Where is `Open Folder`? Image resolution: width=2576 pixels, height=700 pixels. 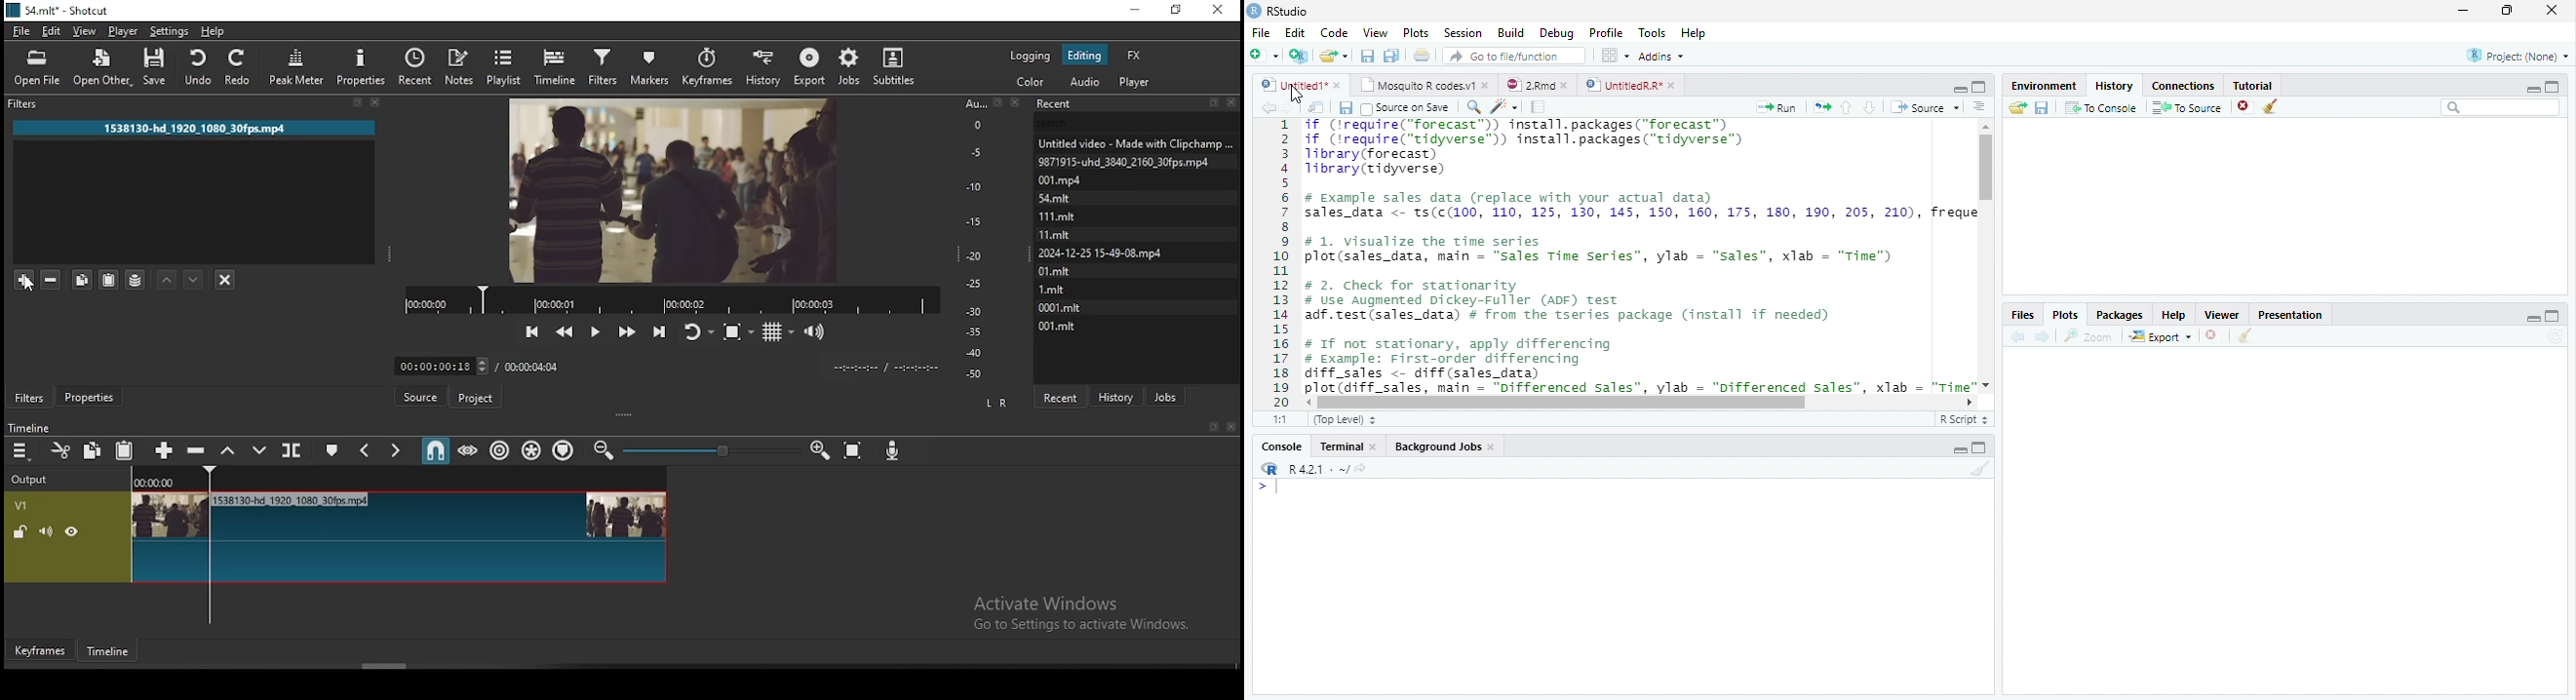
Open Folder is located at coordinates (1335, 54).